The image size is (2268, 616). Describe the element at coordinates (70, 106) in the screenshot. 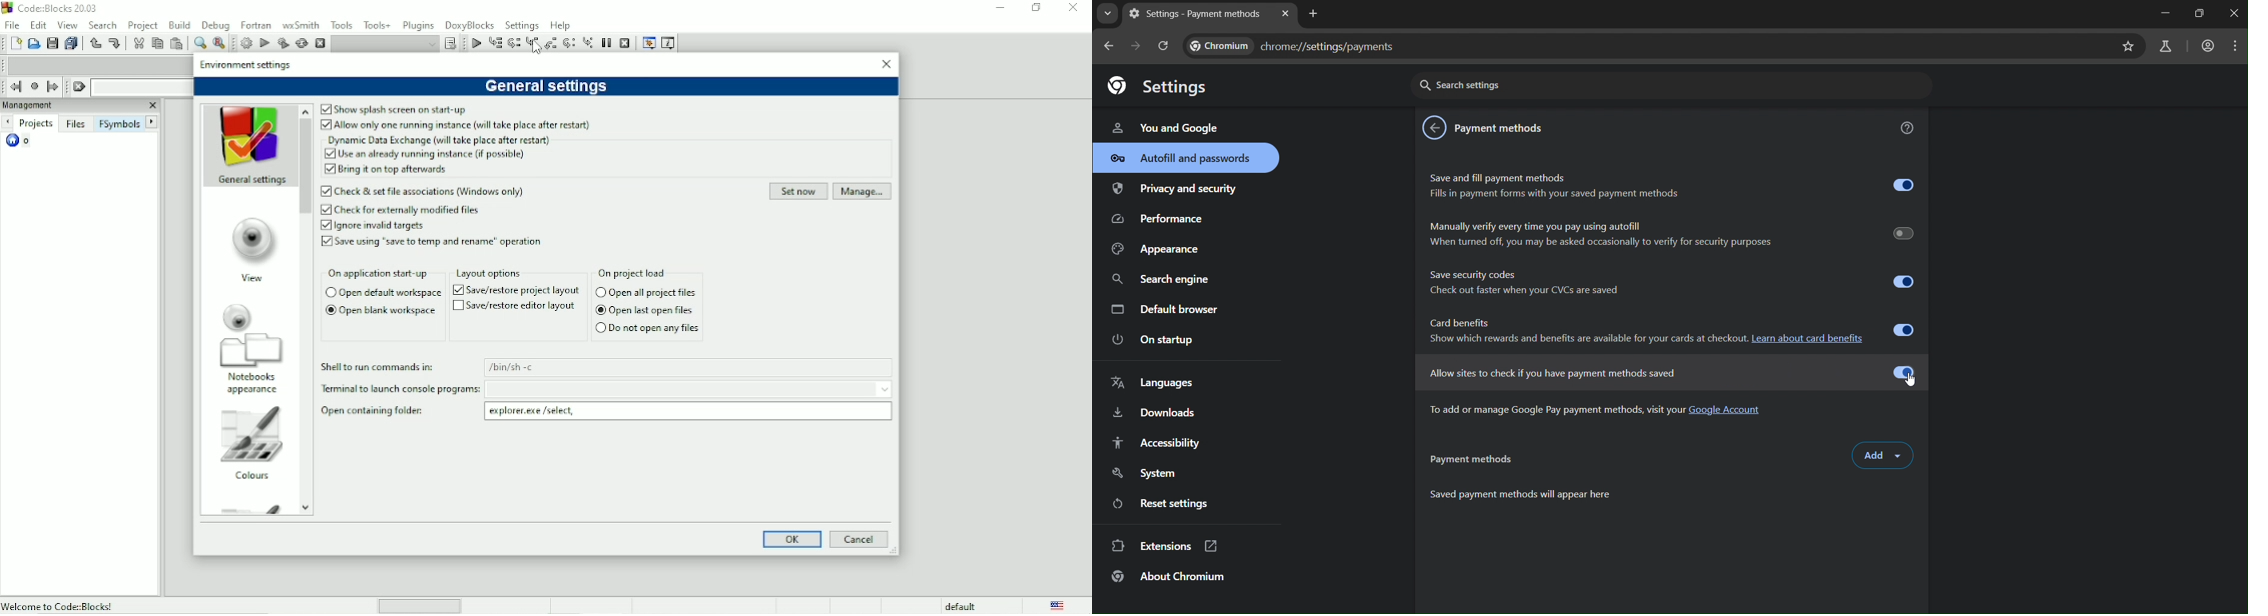

I see `Management` at that location.